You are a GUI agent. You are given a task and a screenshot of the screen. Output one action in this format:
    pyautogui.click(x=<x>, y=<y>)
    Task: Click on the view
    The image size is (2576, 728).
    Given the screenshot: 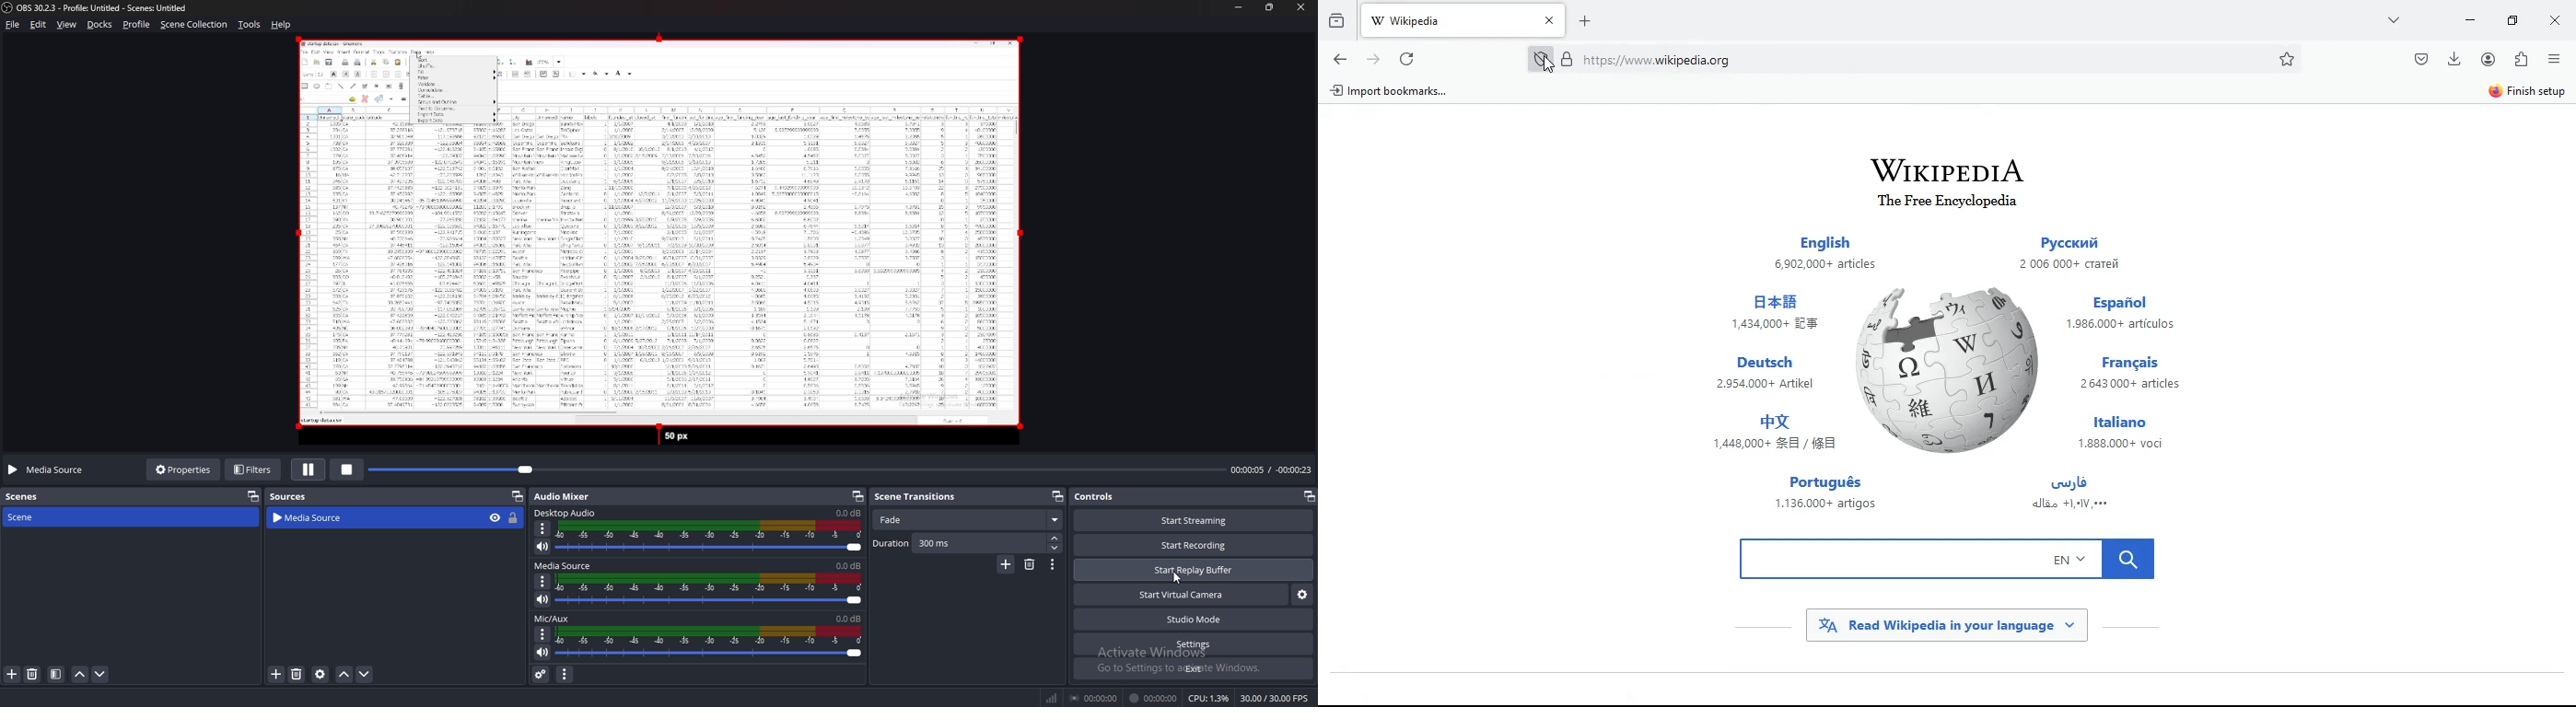 What is the action you would take?
    pyautogui.click(x=67, y=25)
    